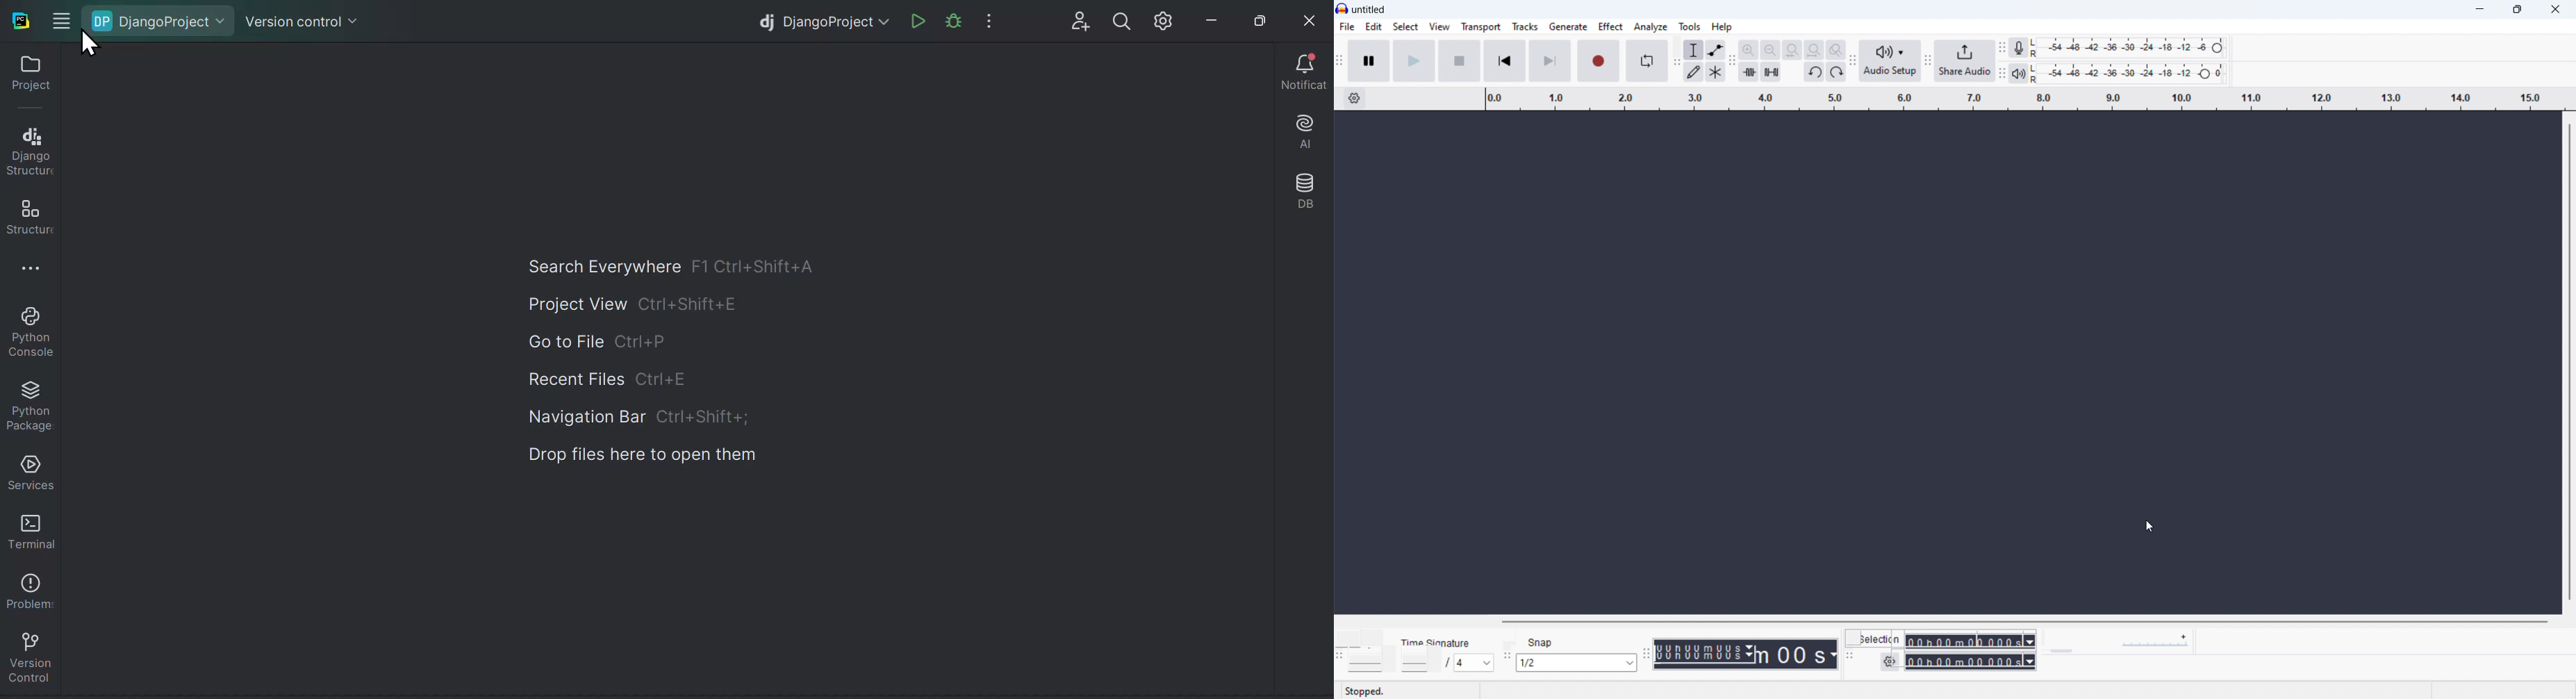  Describe the element at coordinates (2556, 8) in the screenshot. I see `close` at that location.